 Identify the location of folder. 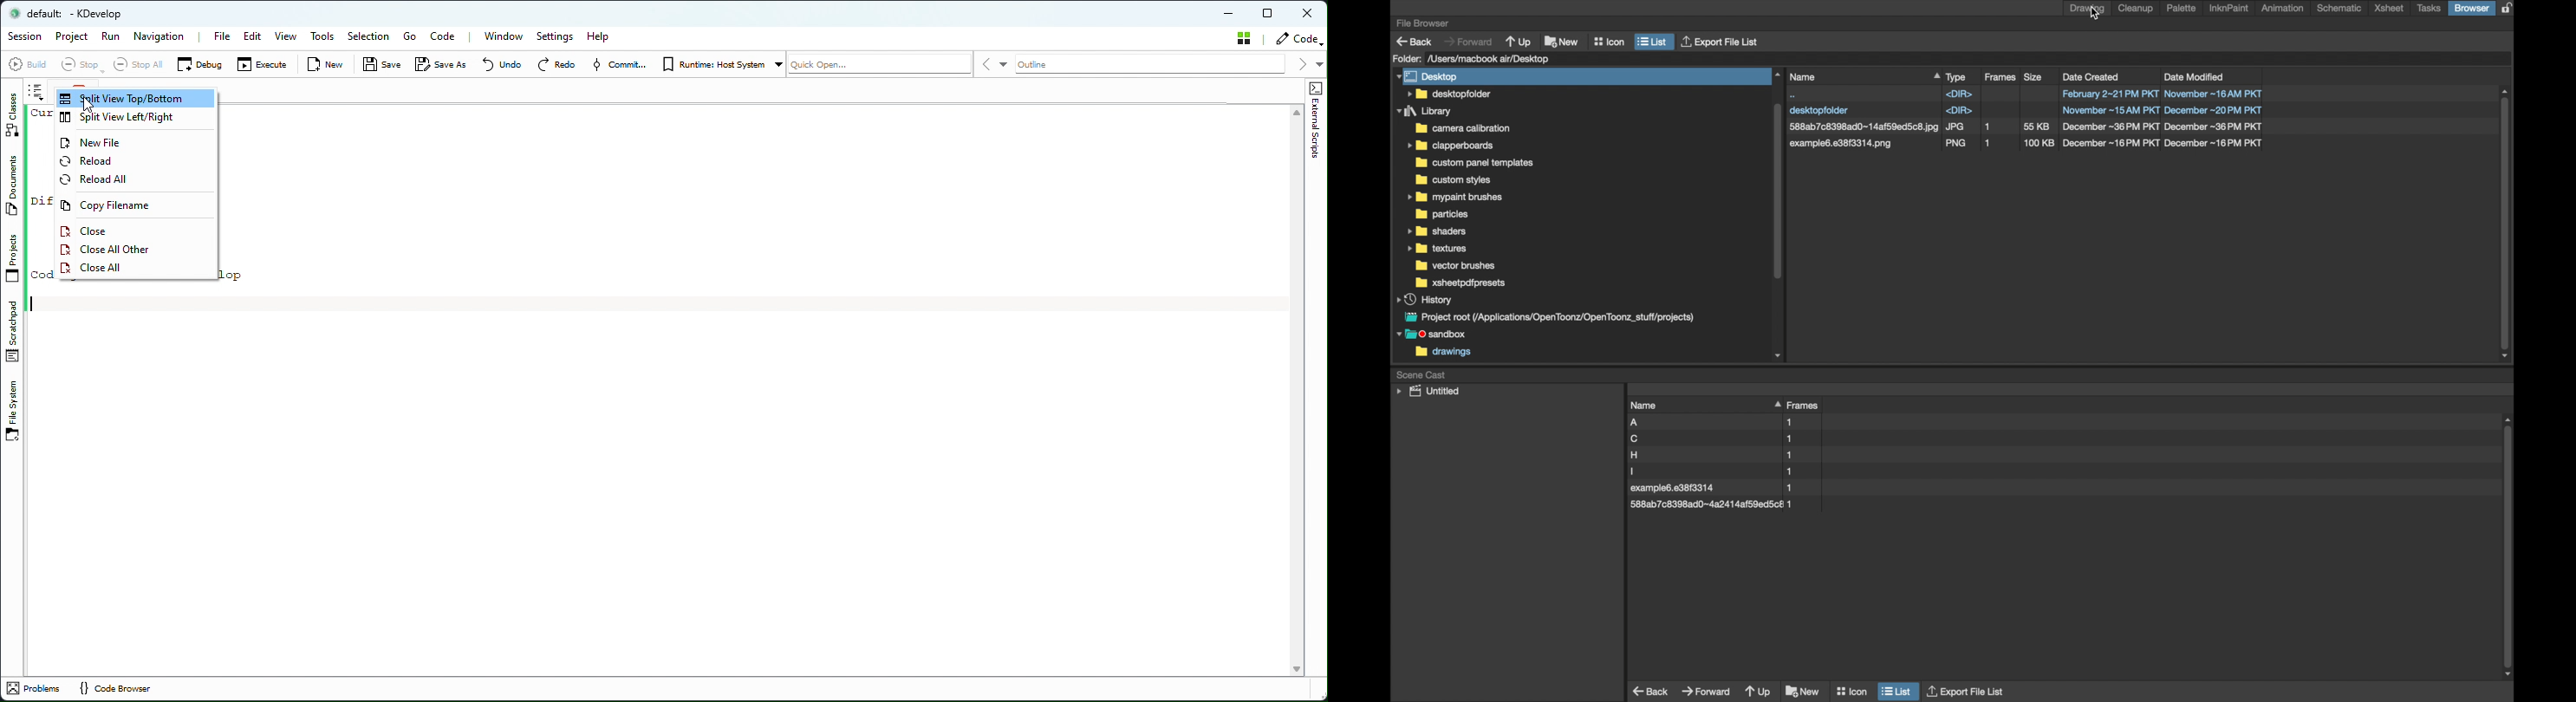
(1425, 111).